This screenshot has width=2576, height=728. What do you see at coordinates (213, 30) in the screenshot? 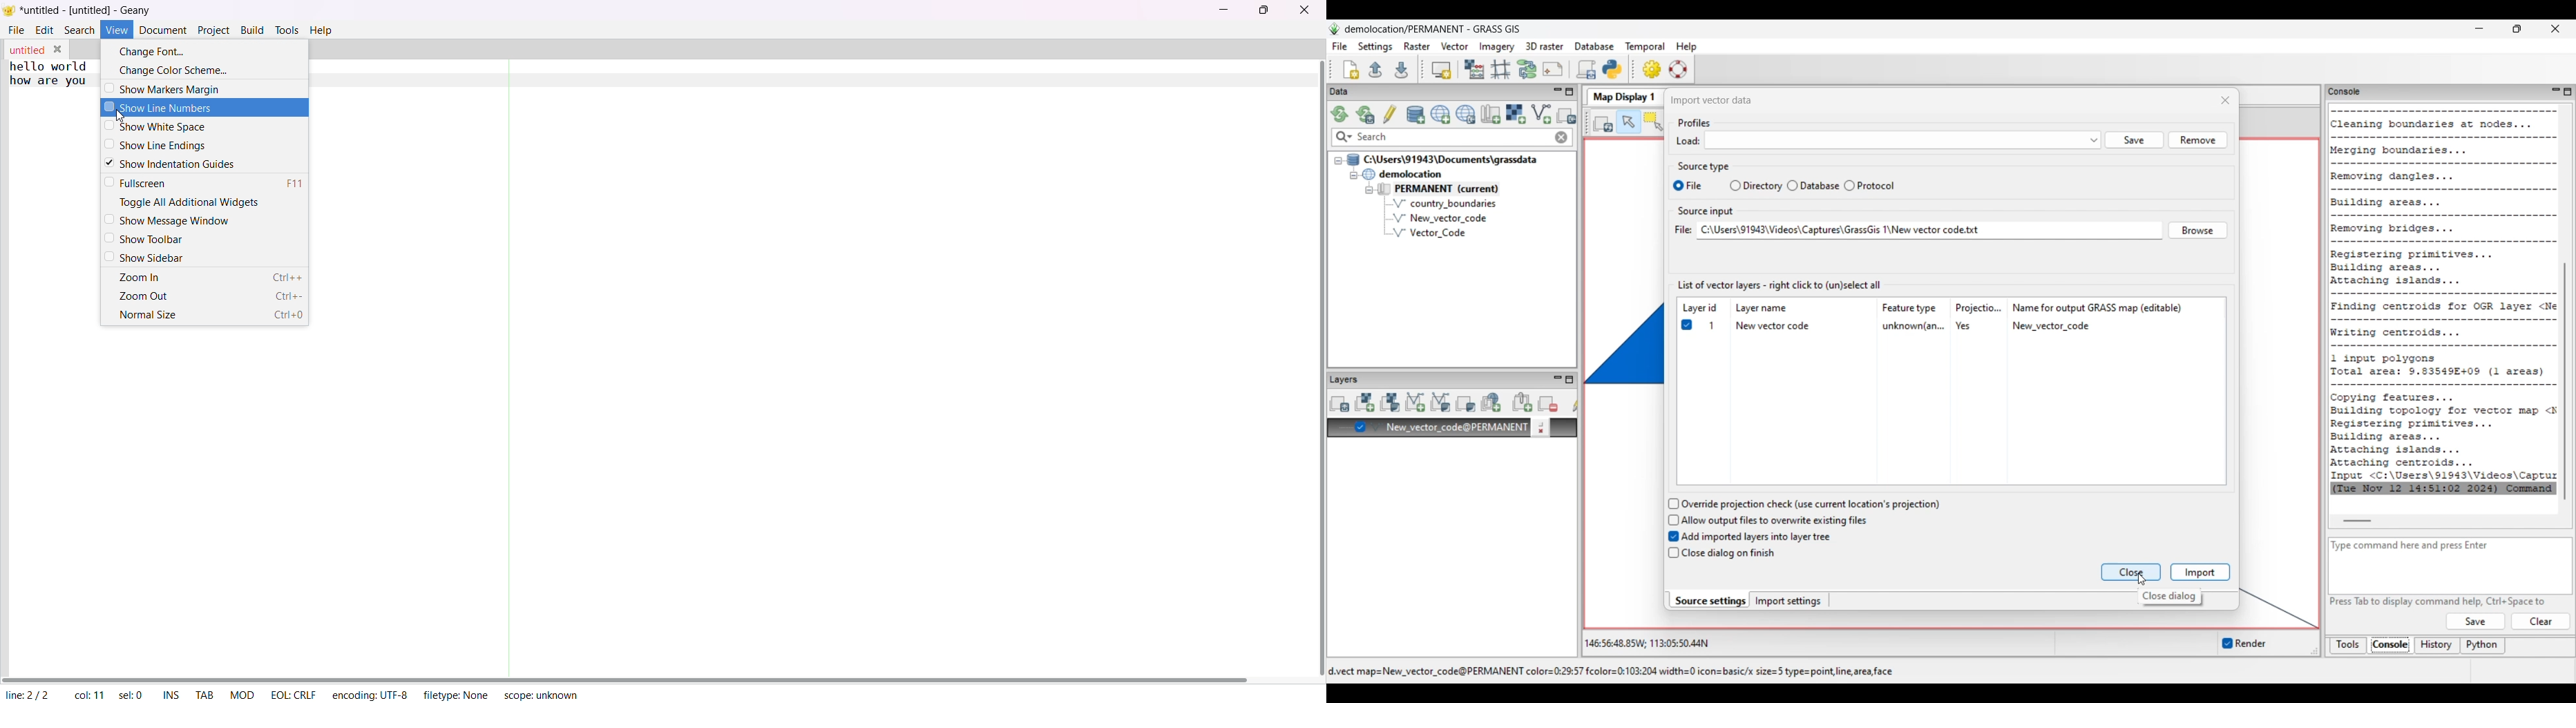
I see `project` at bounding box center [213, 30].